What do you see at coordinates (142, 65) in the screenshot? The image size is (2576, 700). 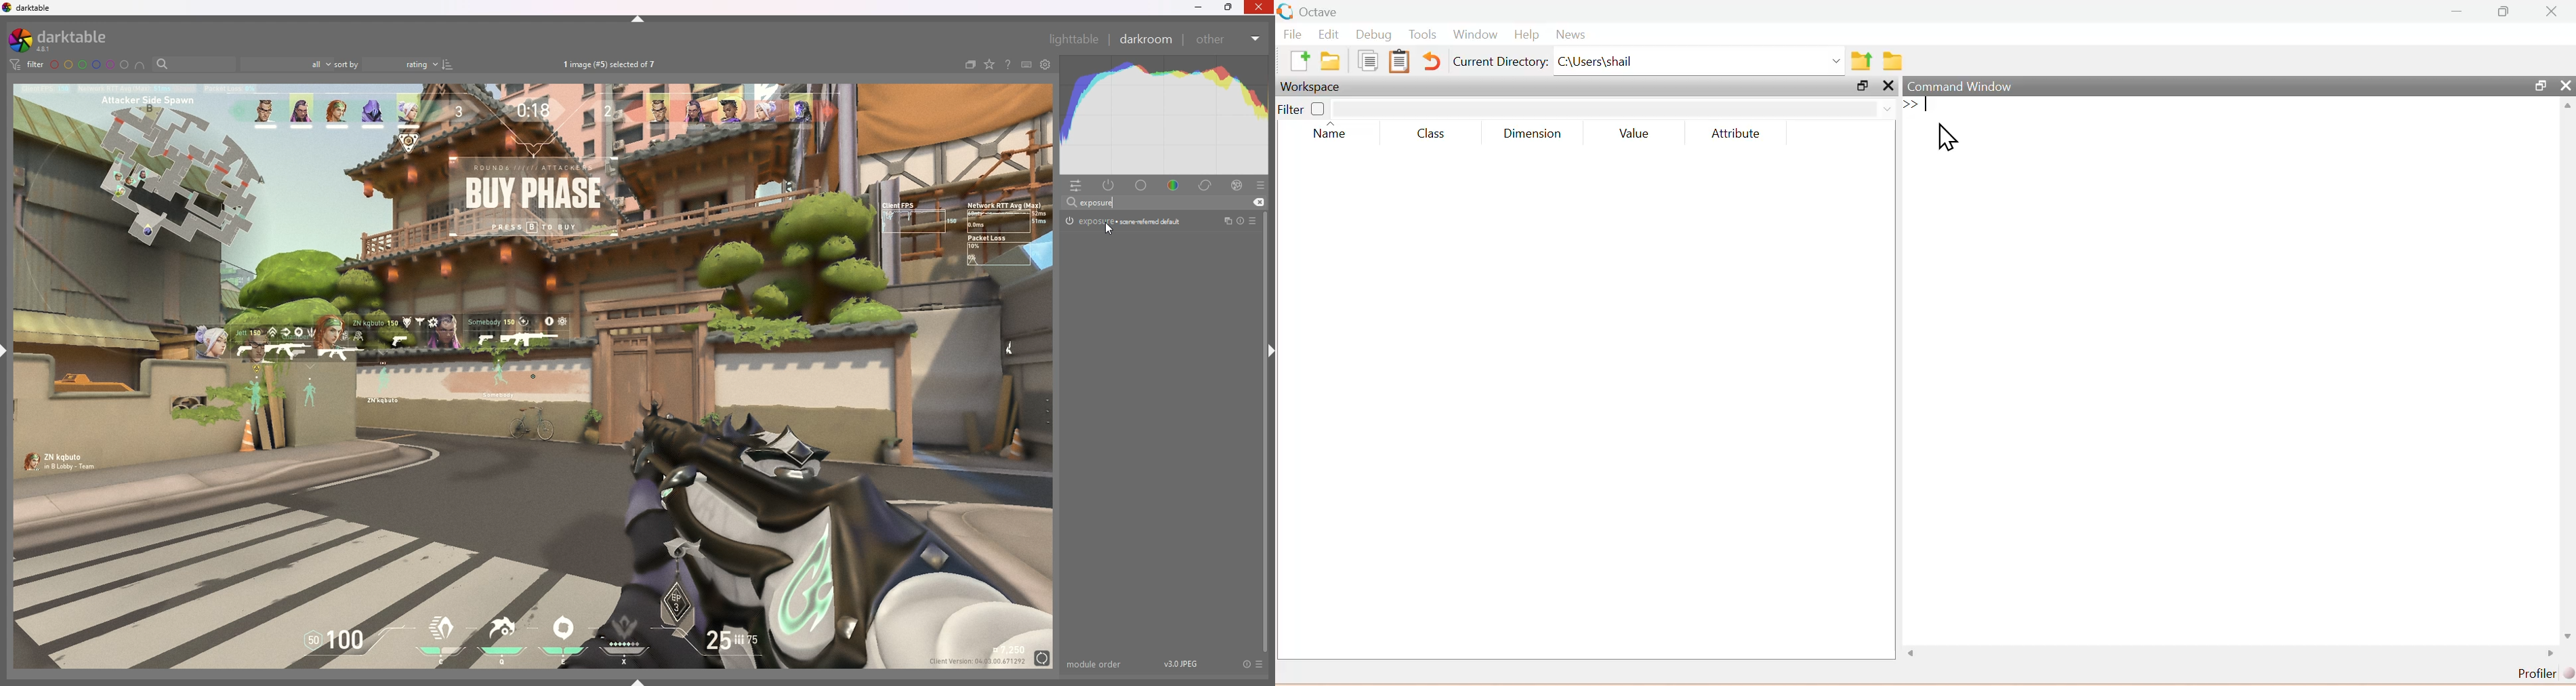 I see `include color labels` at bounding box center [142, 65].